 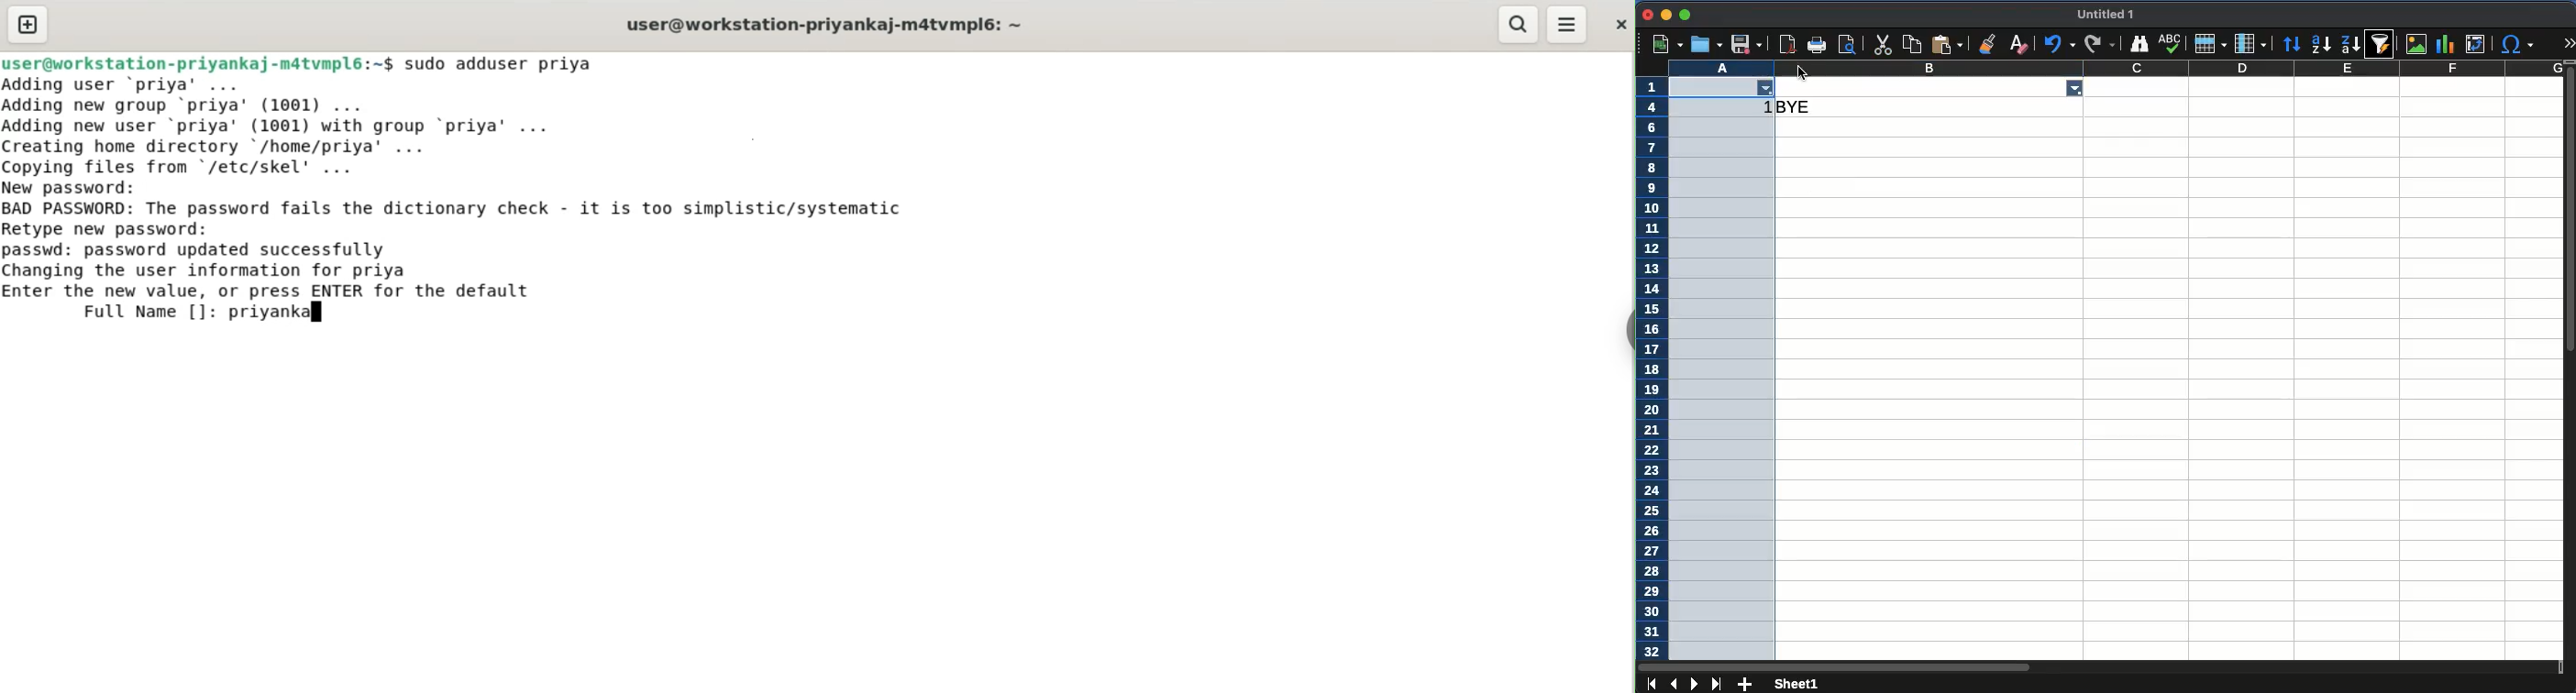 I want to click on sudo adduser priya, so click(x=501, y=63).